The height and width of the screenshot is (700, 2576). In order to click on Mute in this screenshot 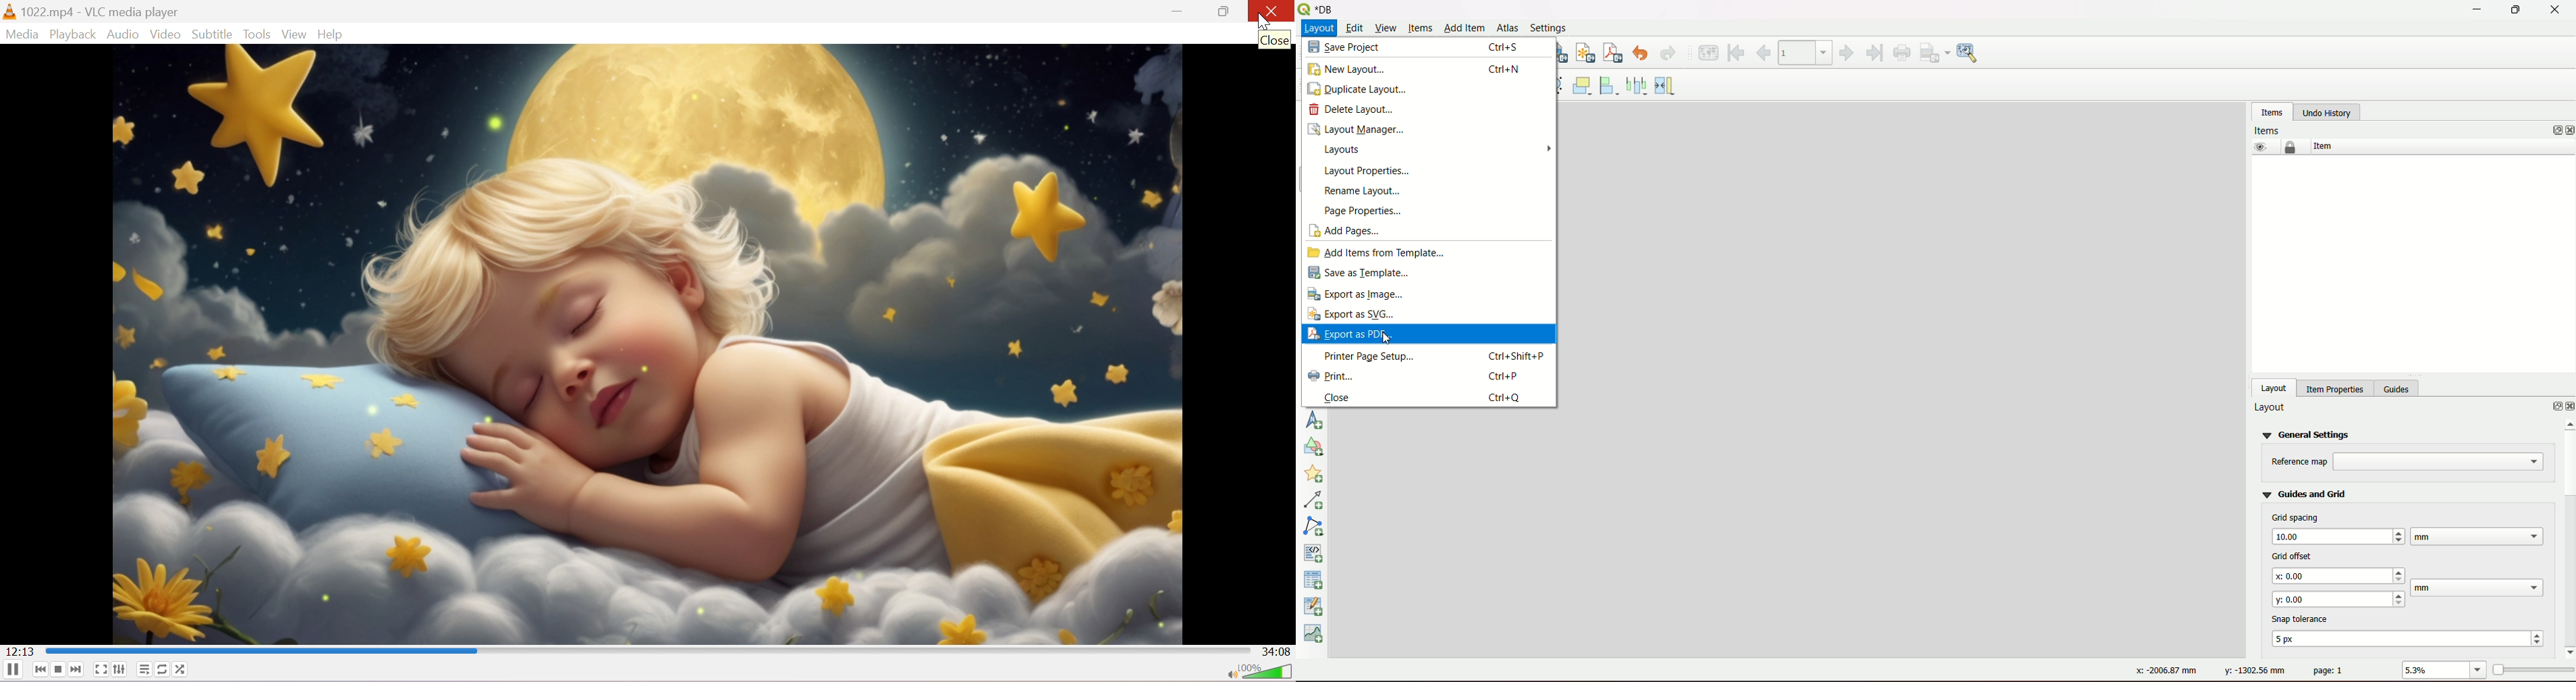, I will do `click(1232, 676)`.